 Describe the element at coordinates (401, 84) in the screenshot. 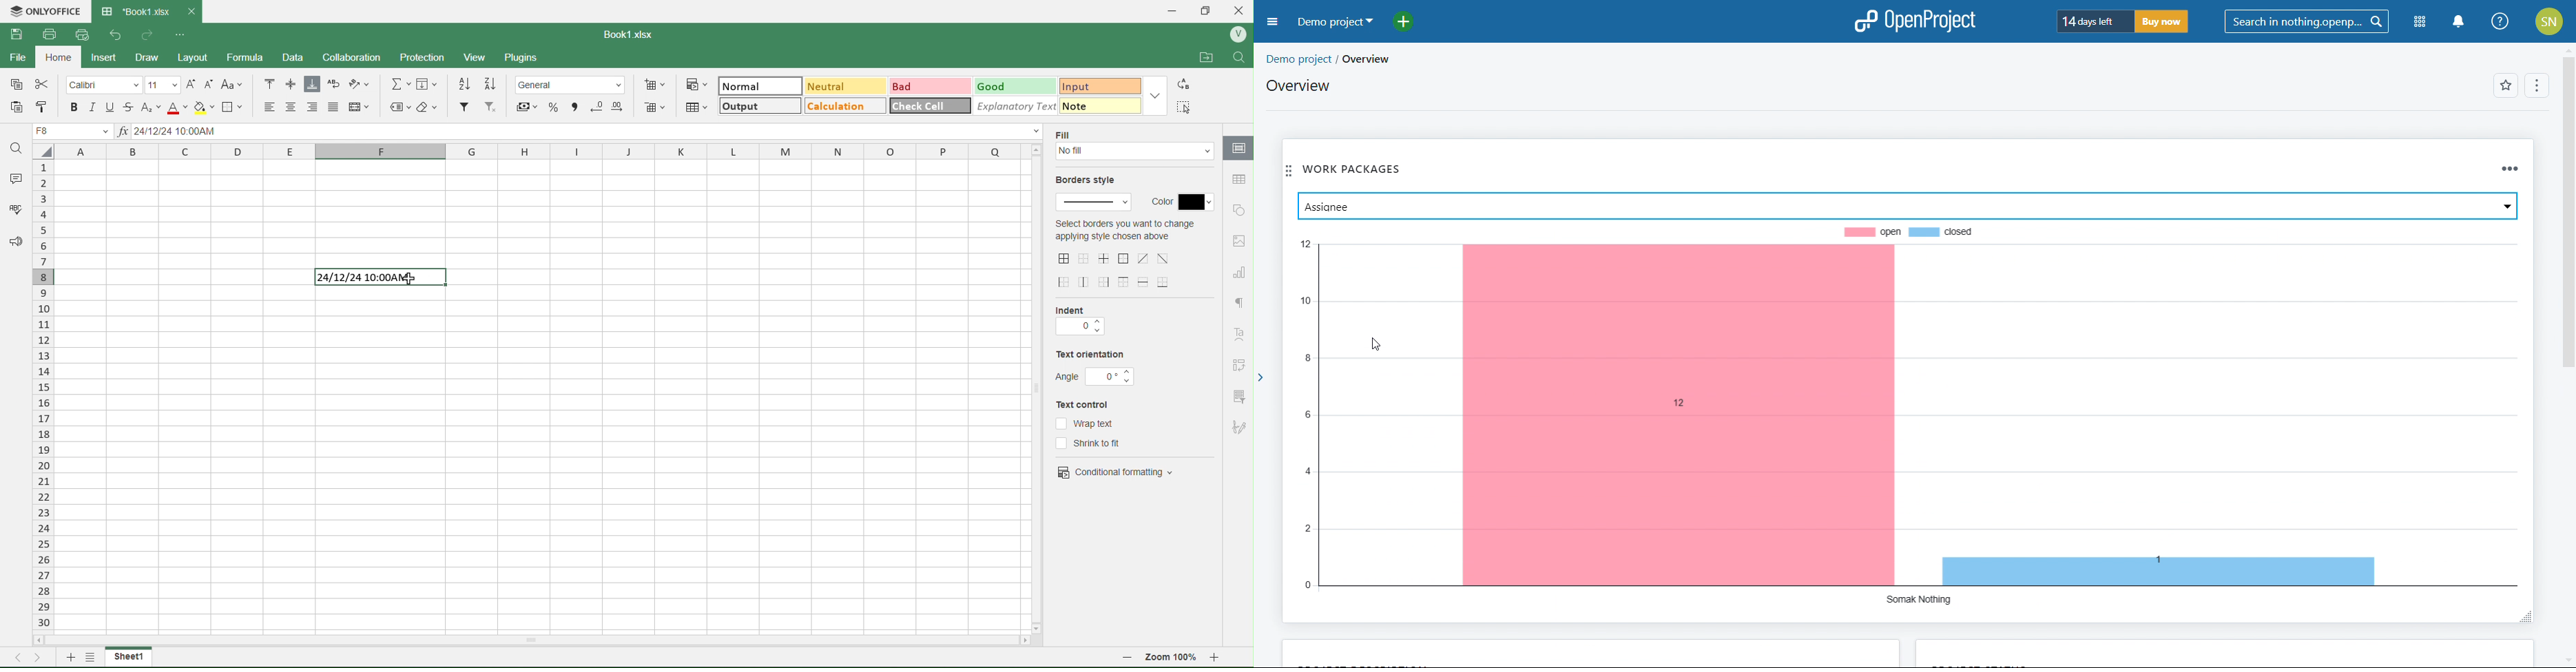

I see `Summation` at that location.